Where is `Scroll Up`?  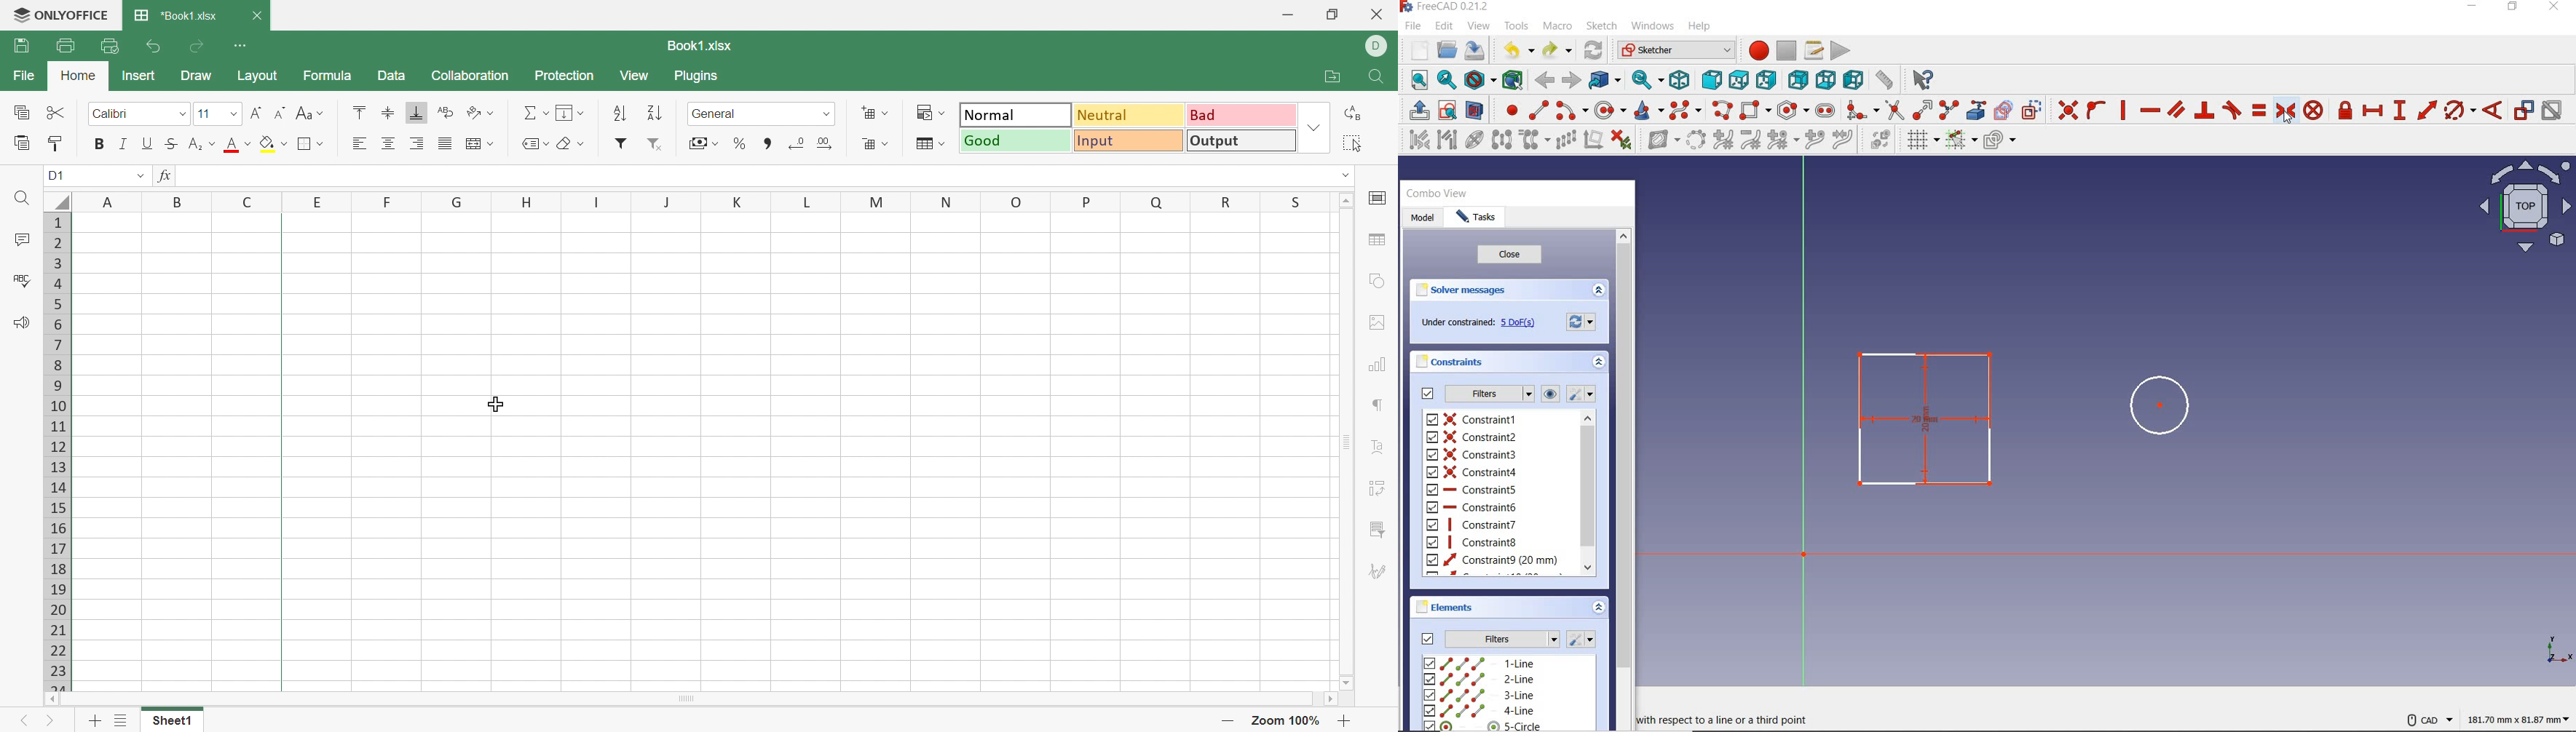 Scroll Up is located at coordinates (1346, 201).